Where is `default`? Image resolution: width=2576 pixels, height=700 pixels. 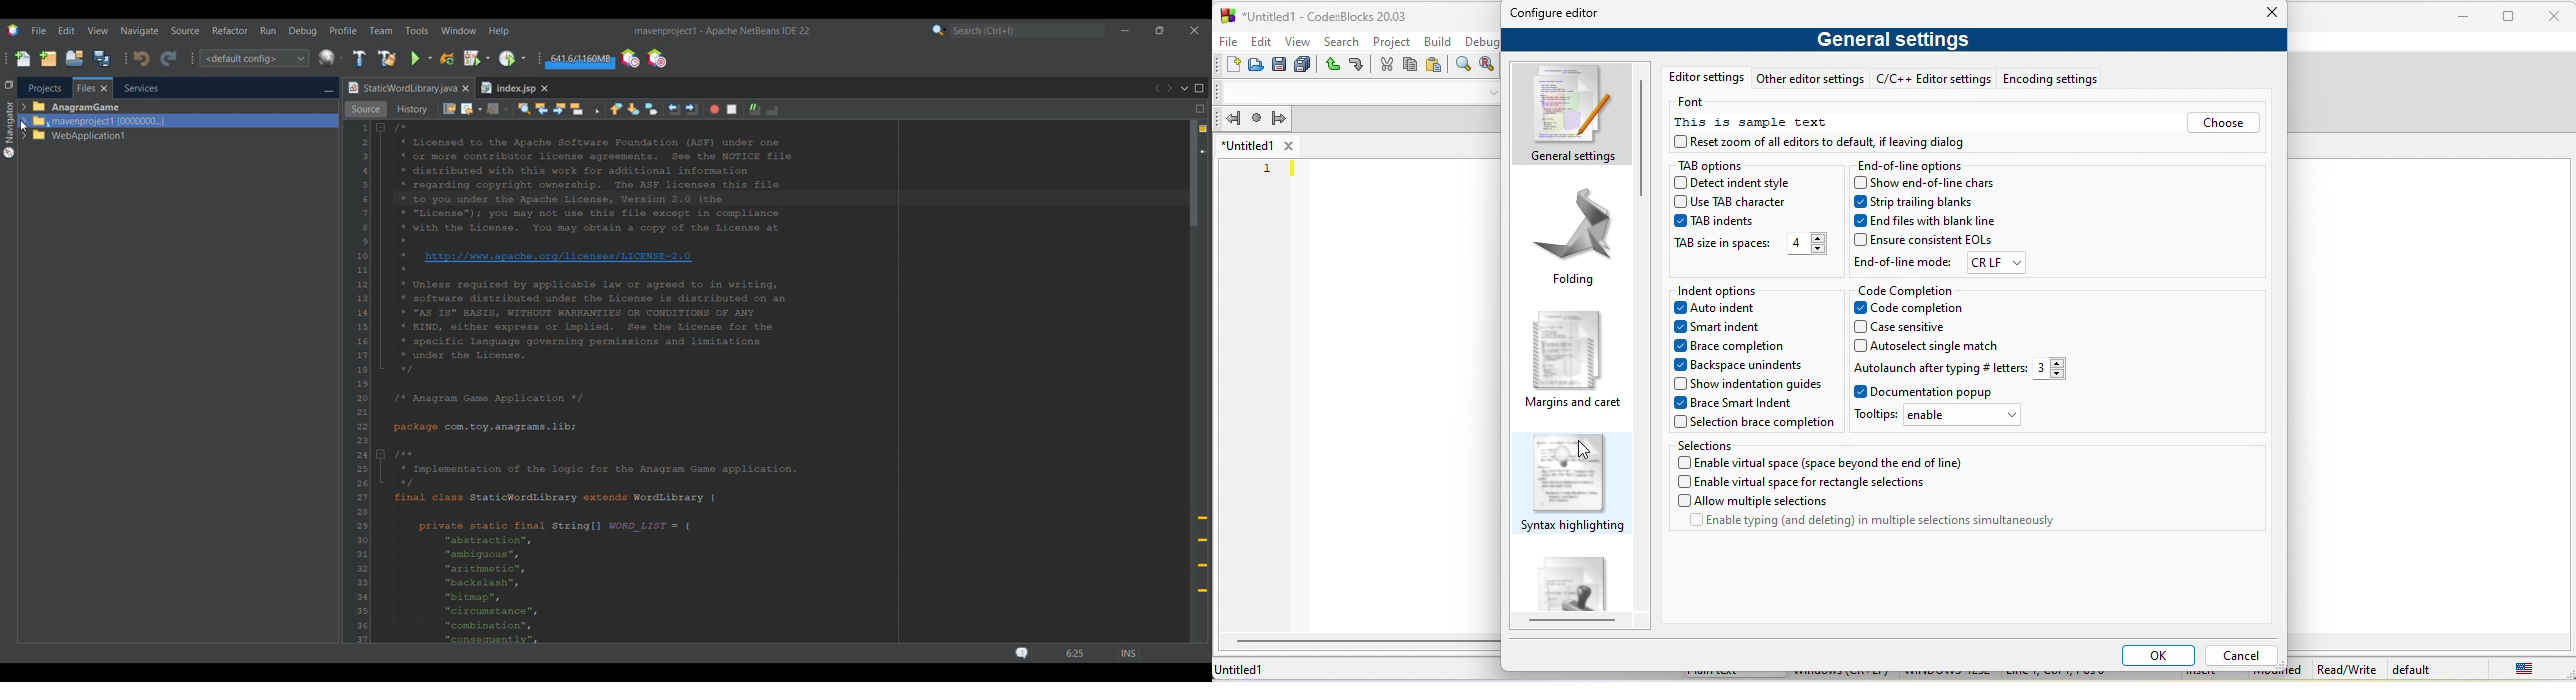
default is located at coordinates (2414, 669).